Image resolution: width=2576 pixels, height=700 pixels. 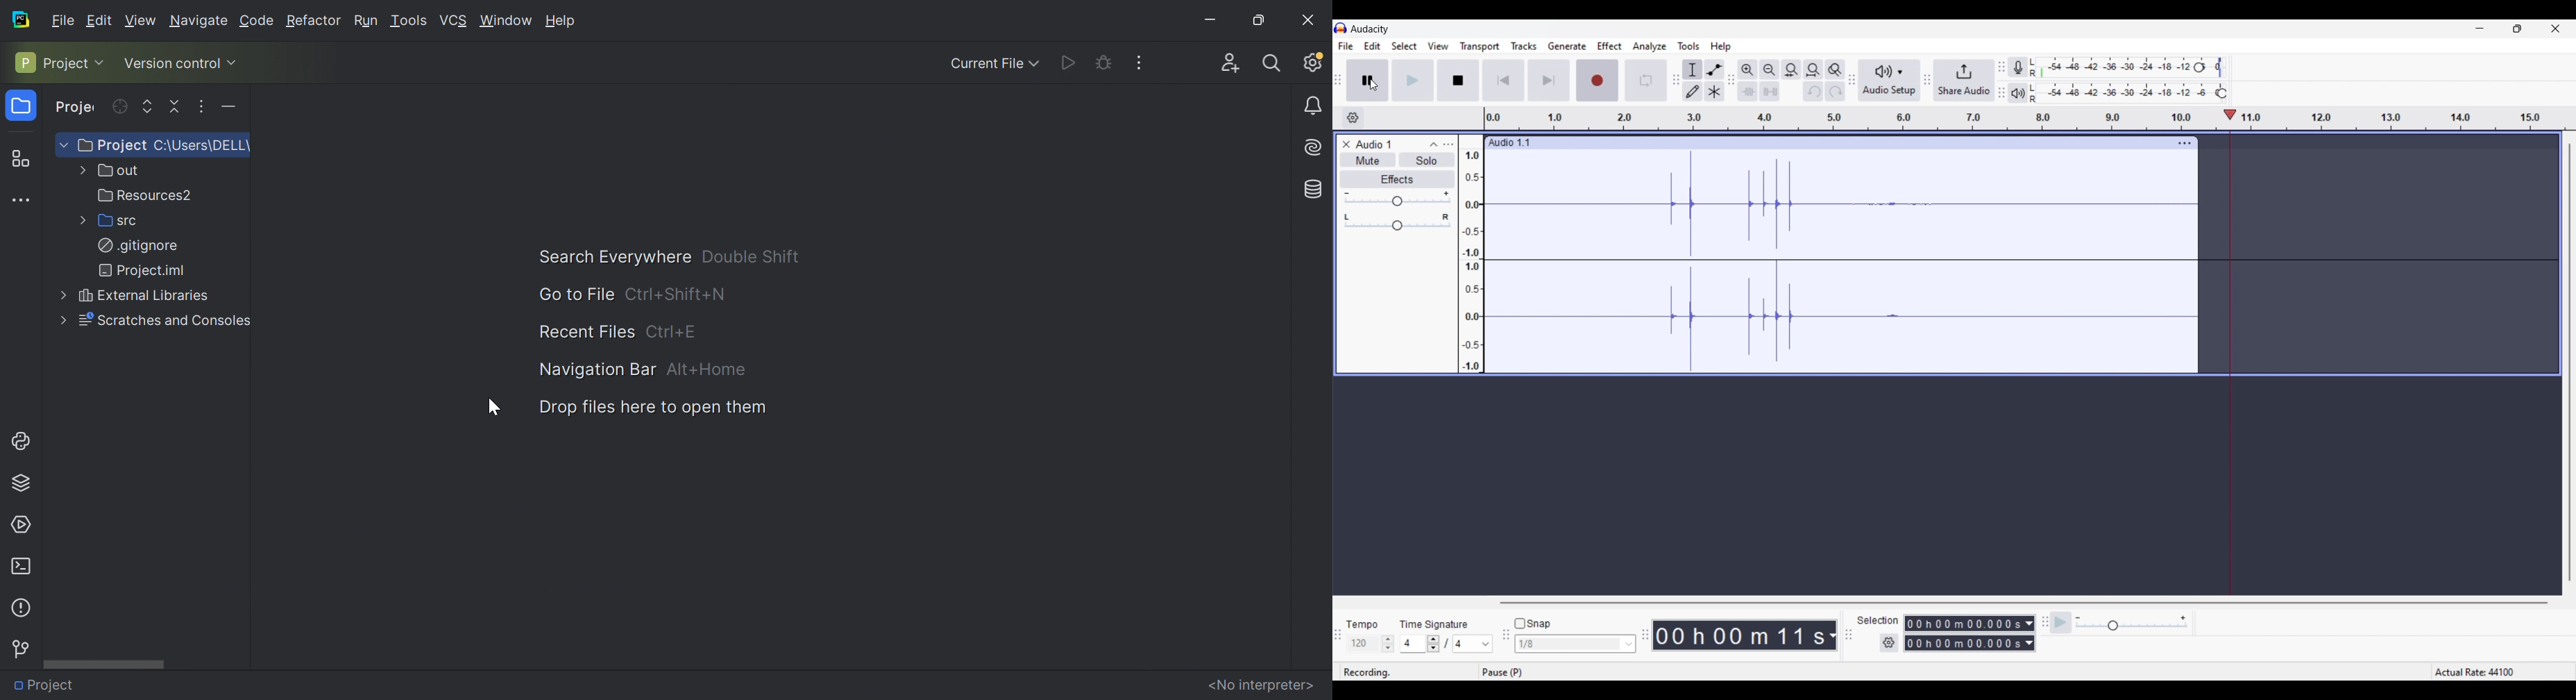 What do you see at coordinates (1346, 216) in the screenshot?
I see `Pan to left` at bounding box center [1346, 216].